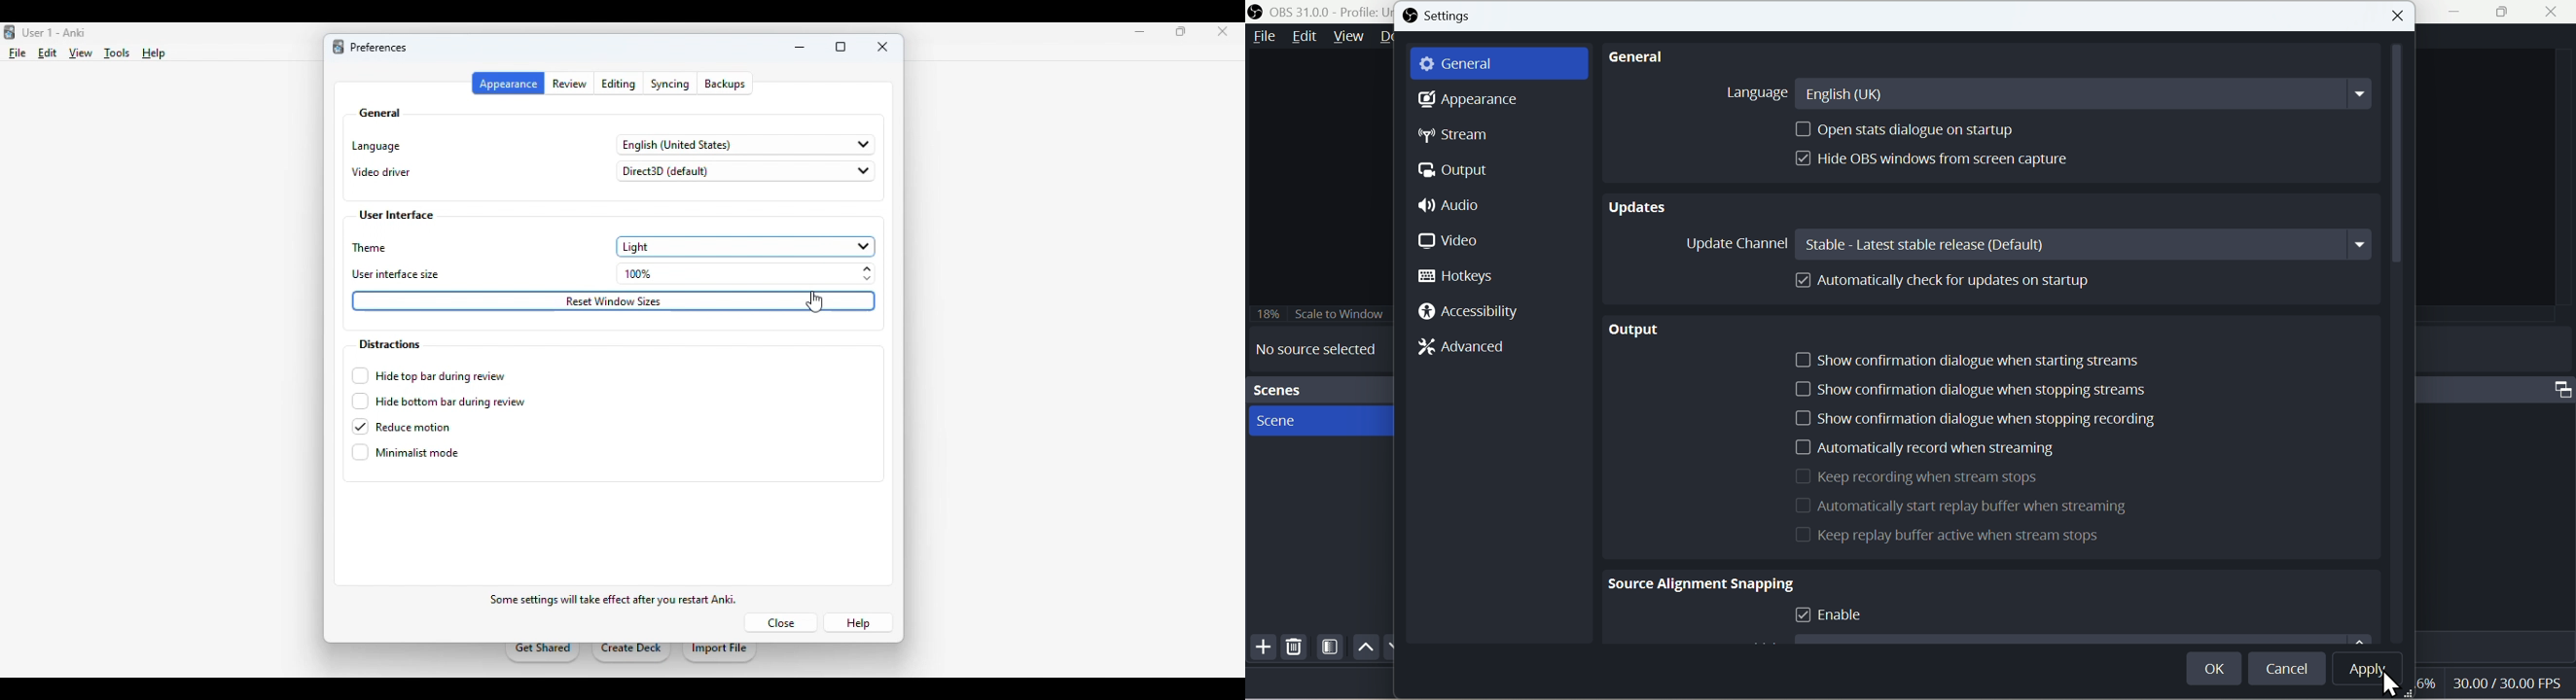  I want to click on light, so click(745, 246).